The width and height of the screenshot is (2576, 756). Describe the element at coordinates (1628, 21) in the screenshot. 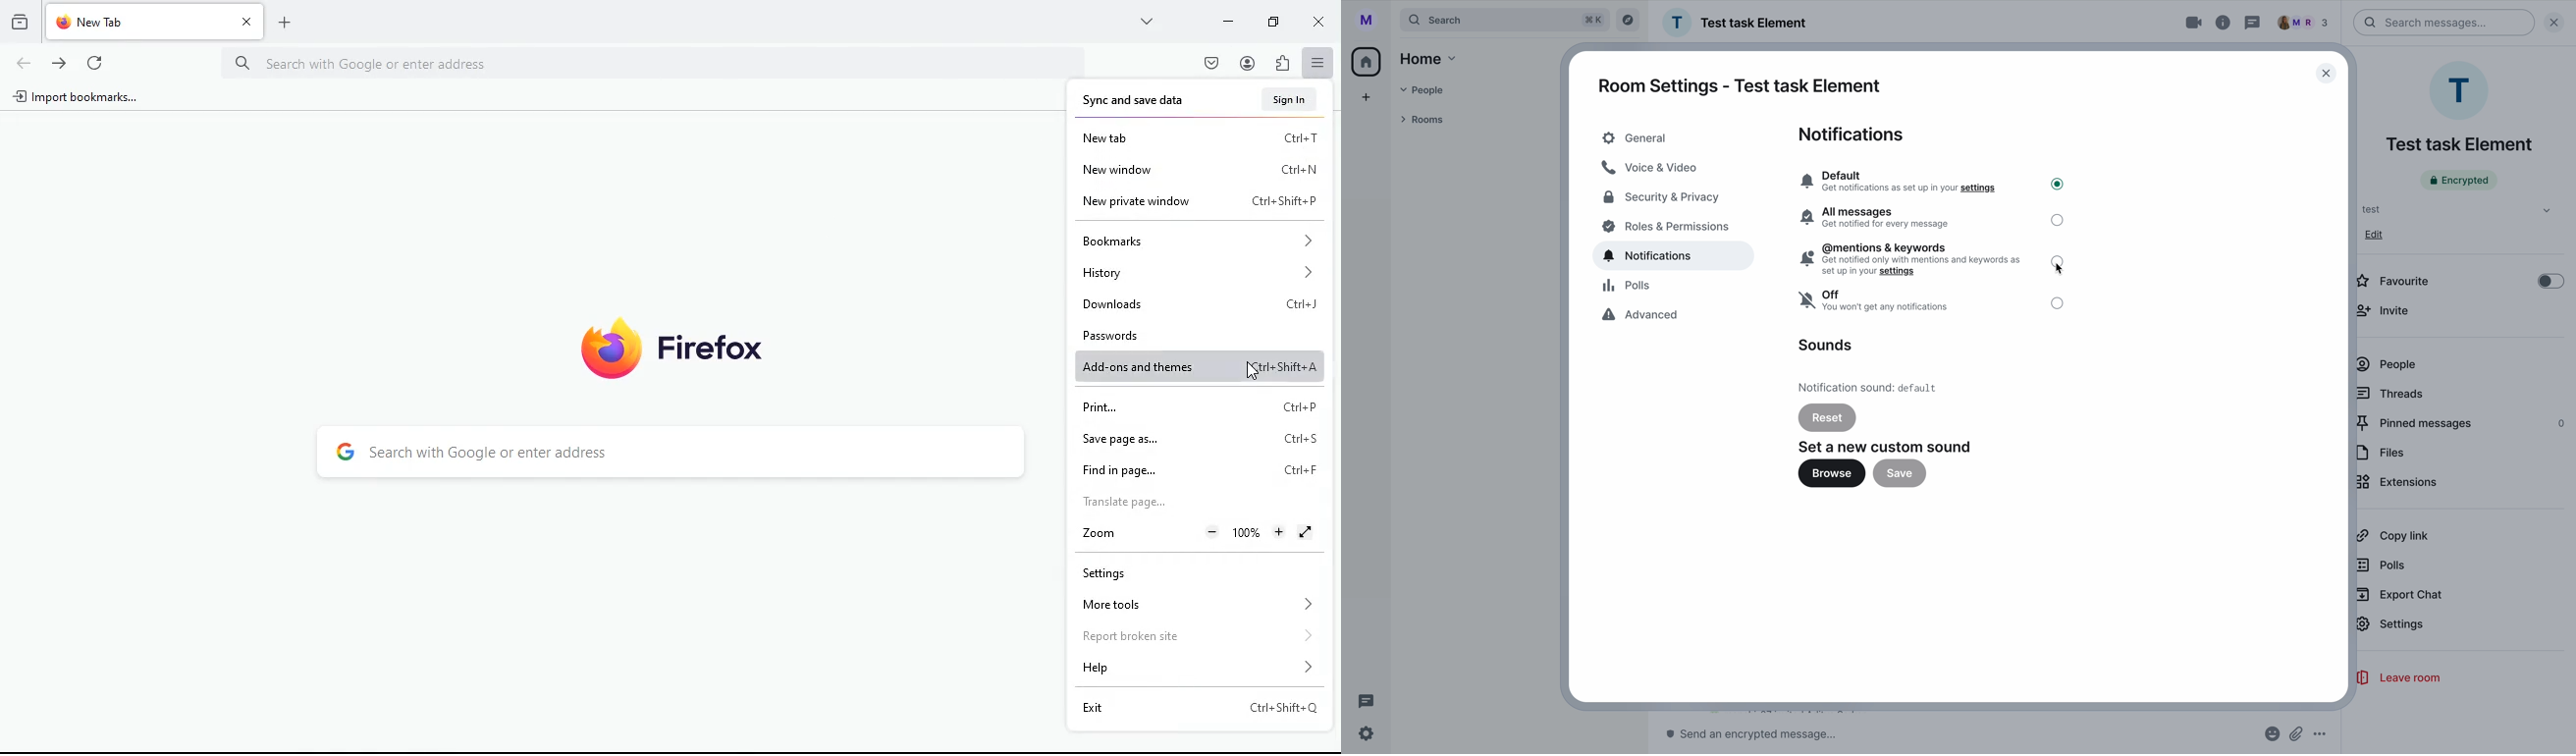

I see `explore` at that location.